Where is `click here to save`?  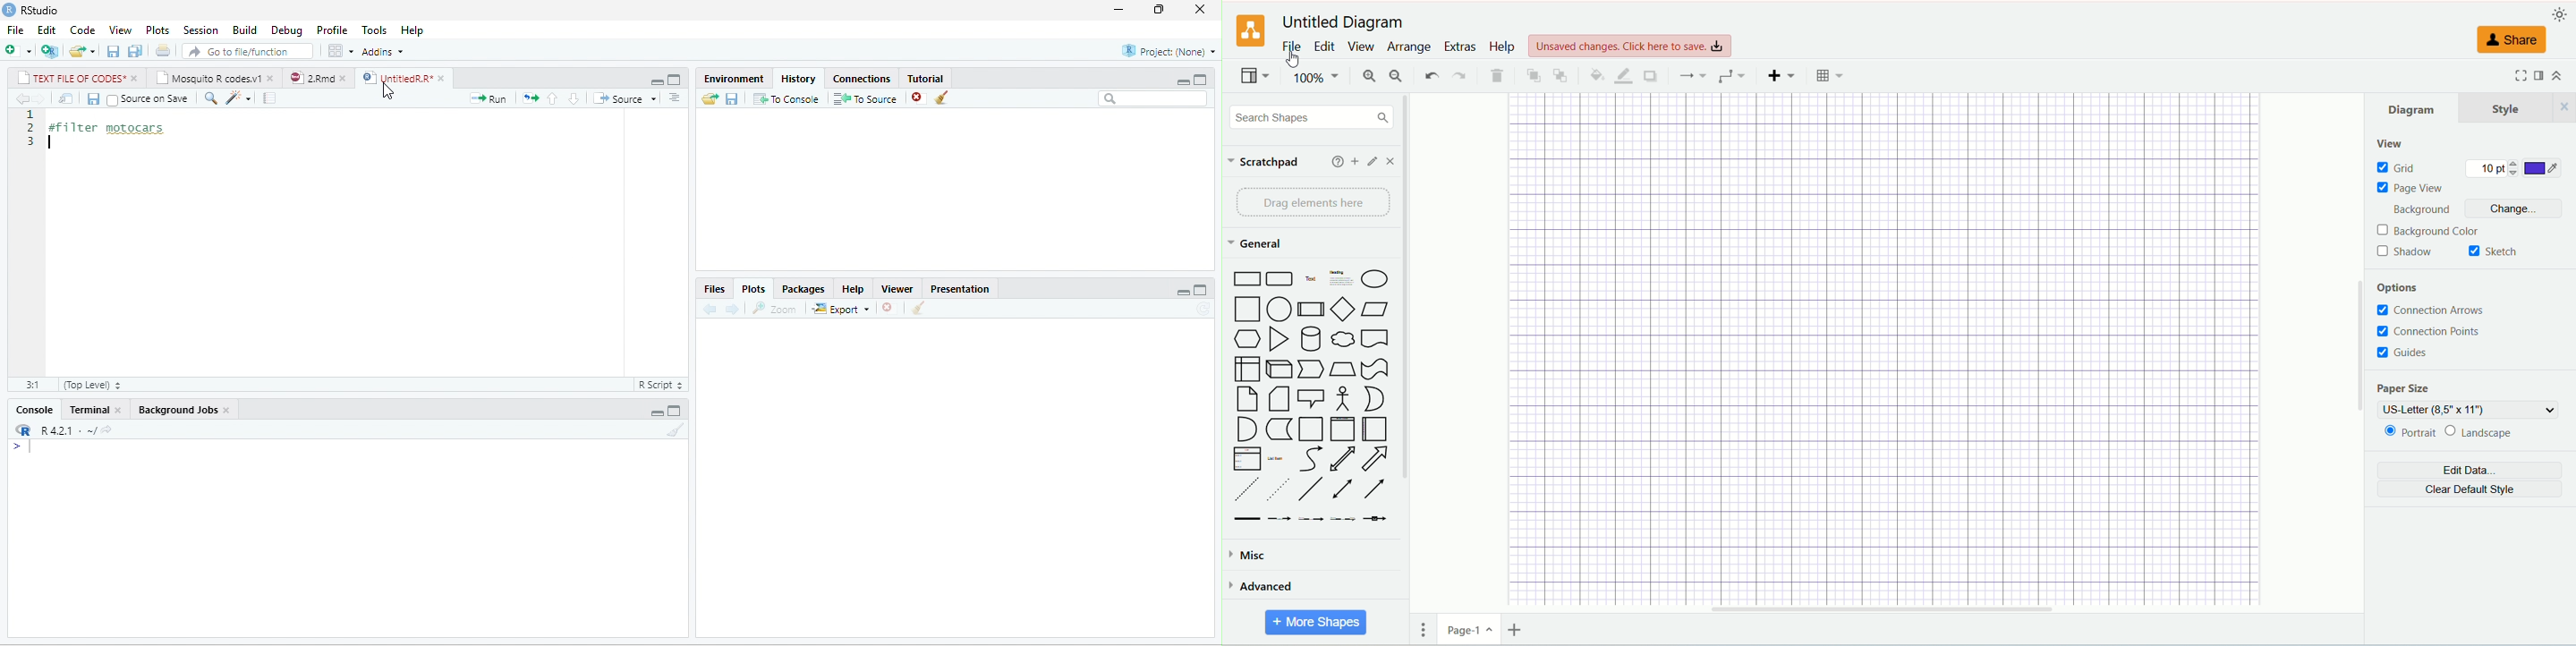
click here to save is located at coordinates (1632, 44).